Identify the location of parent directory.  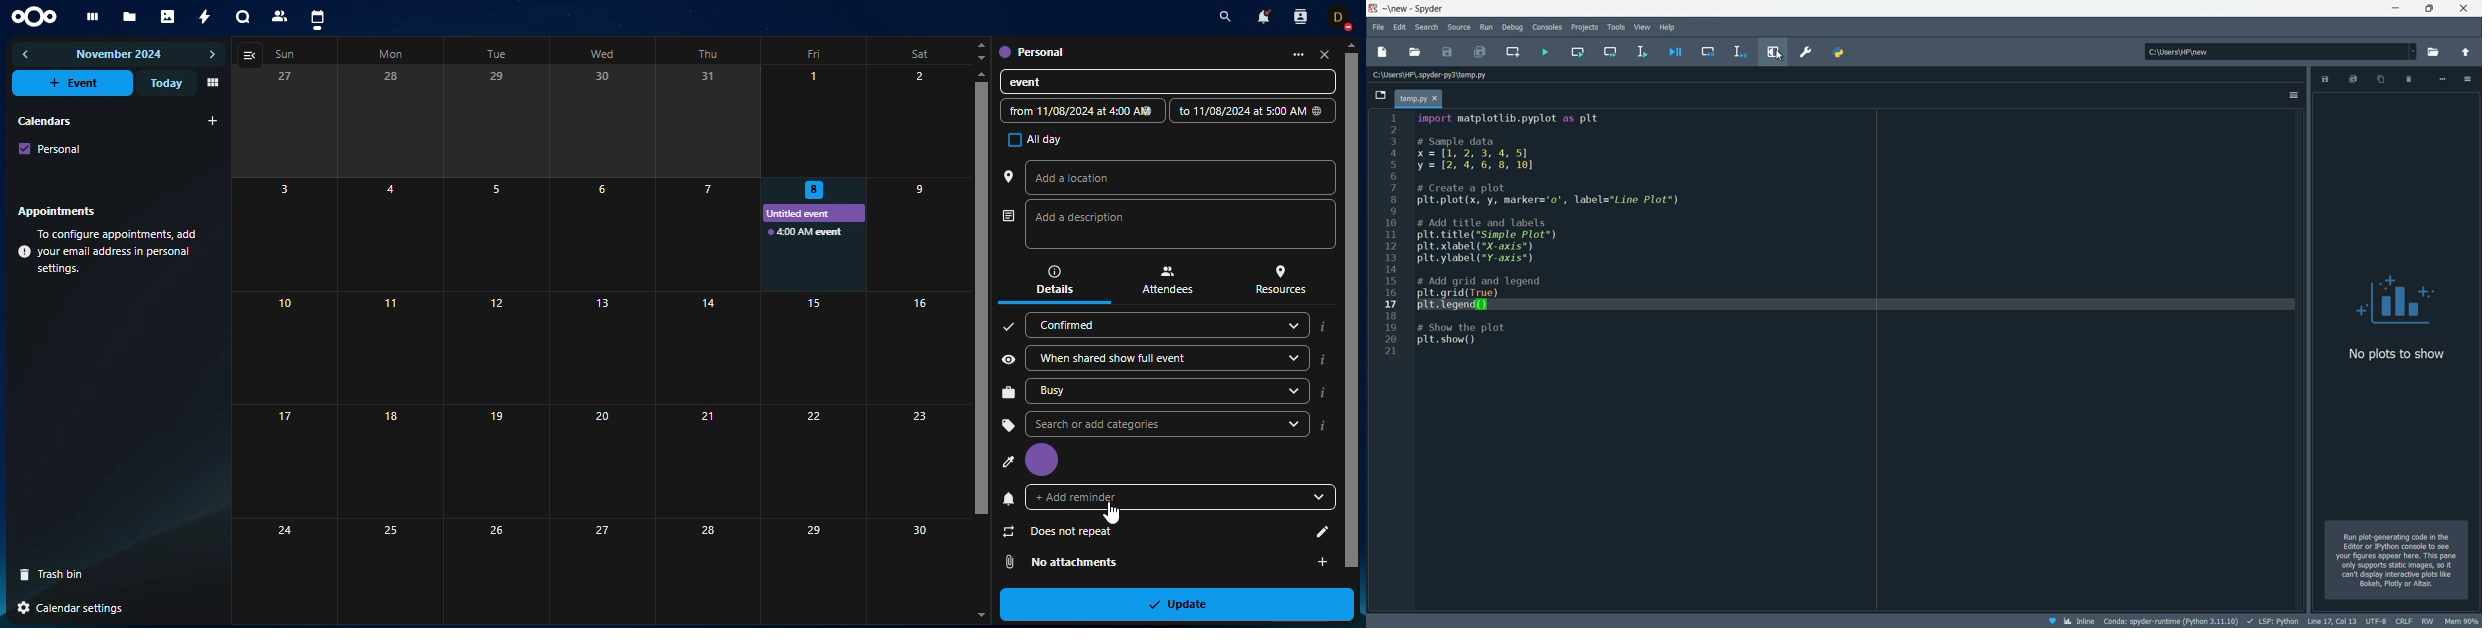
(2467, 52).